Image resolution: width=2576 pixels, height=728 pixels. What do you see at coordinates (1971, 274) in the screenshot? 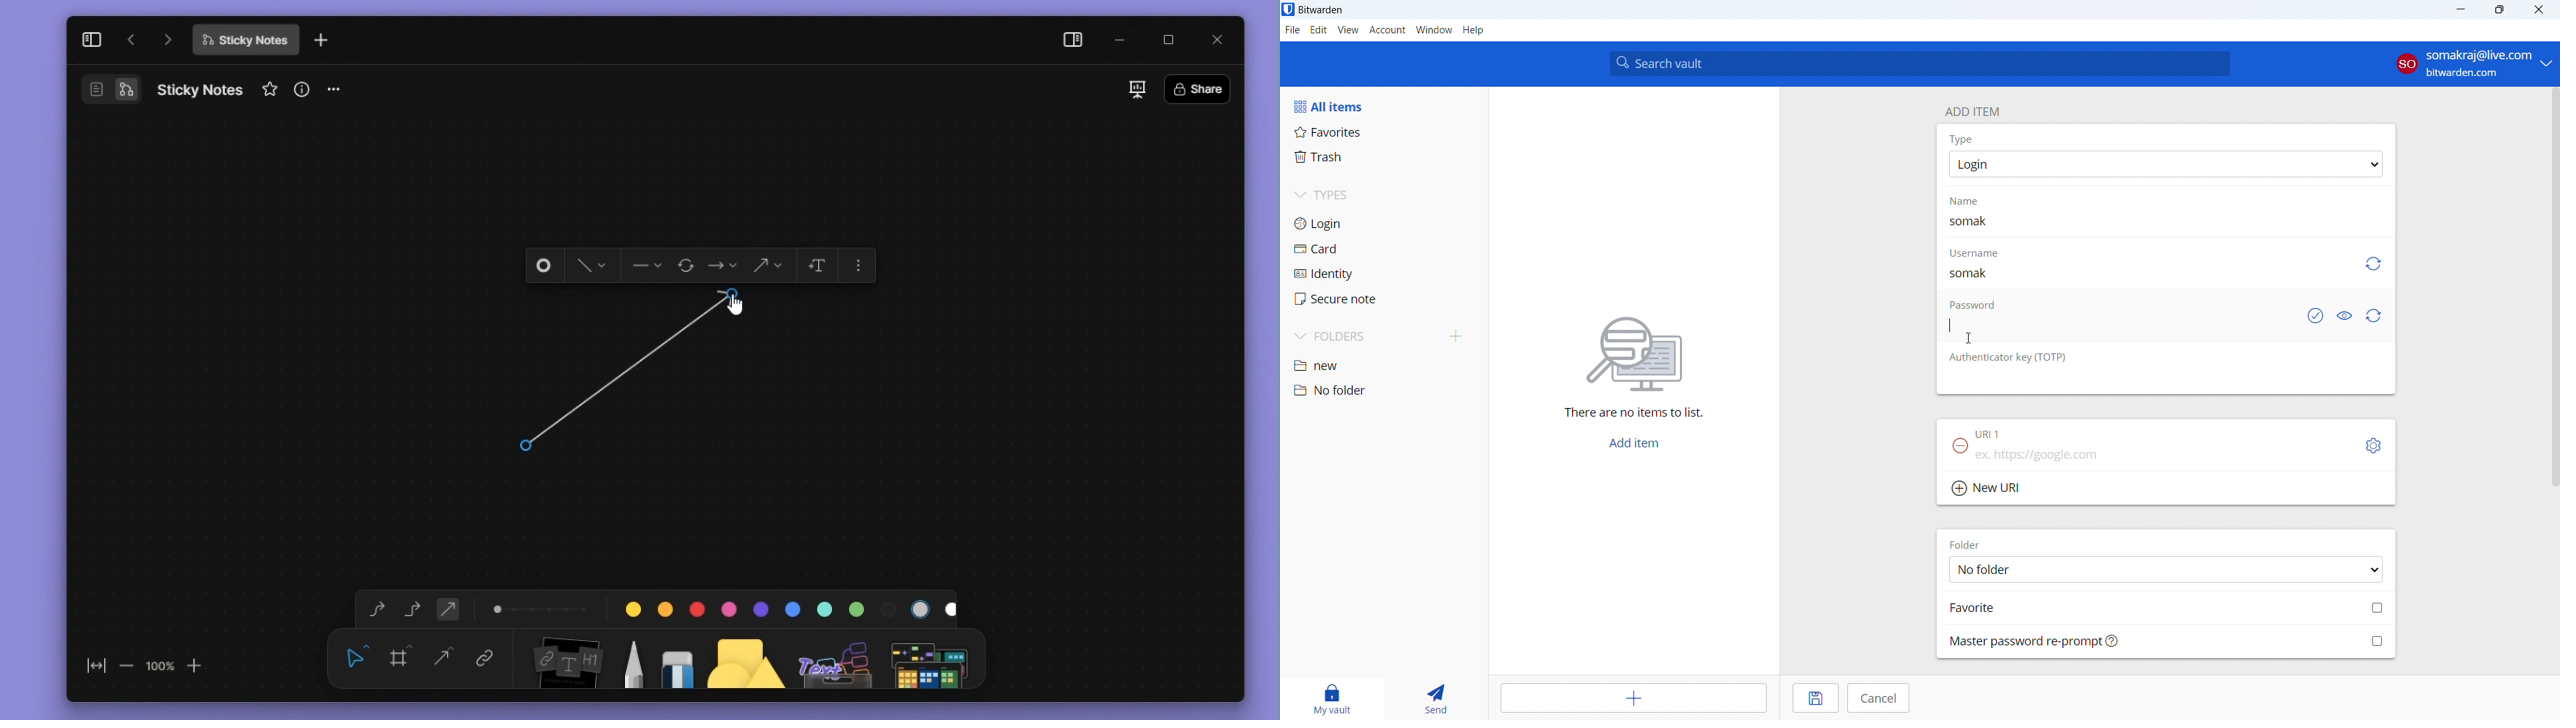
I see `username added` at bounding box center [1971, 274].